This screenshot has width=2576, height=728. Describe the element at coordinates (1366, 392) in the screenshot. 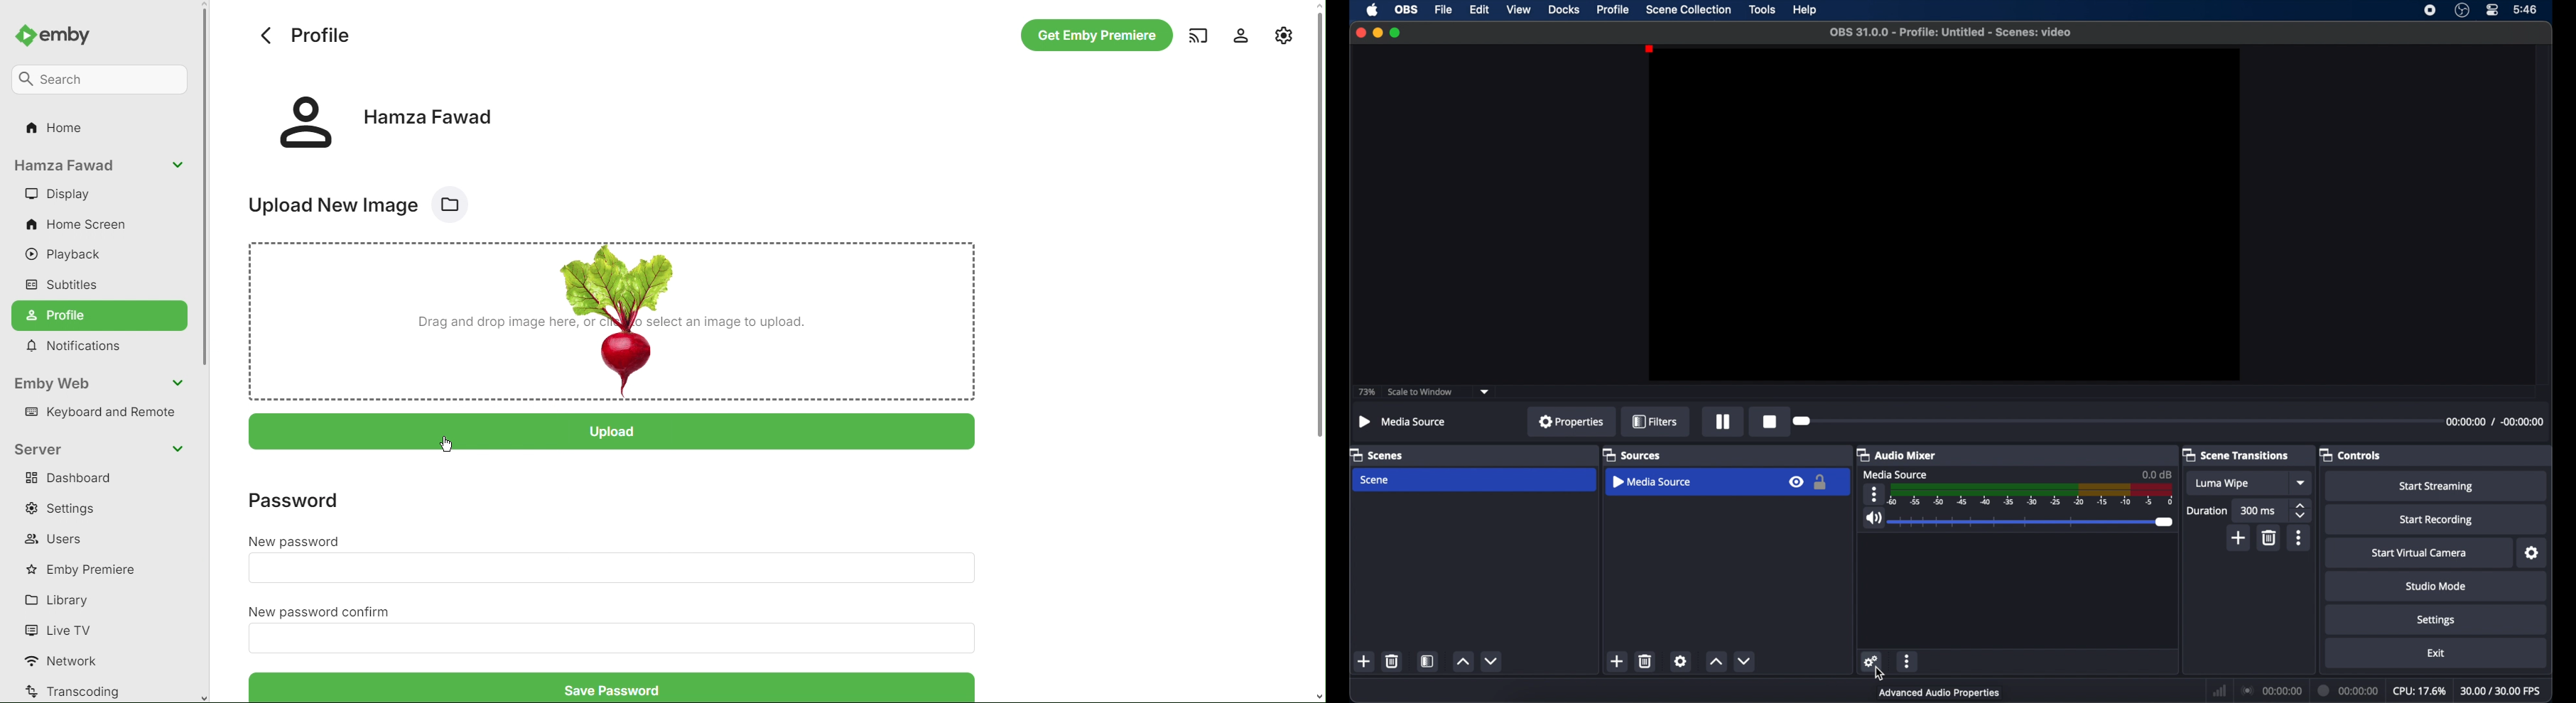

I see `73%` at that location.